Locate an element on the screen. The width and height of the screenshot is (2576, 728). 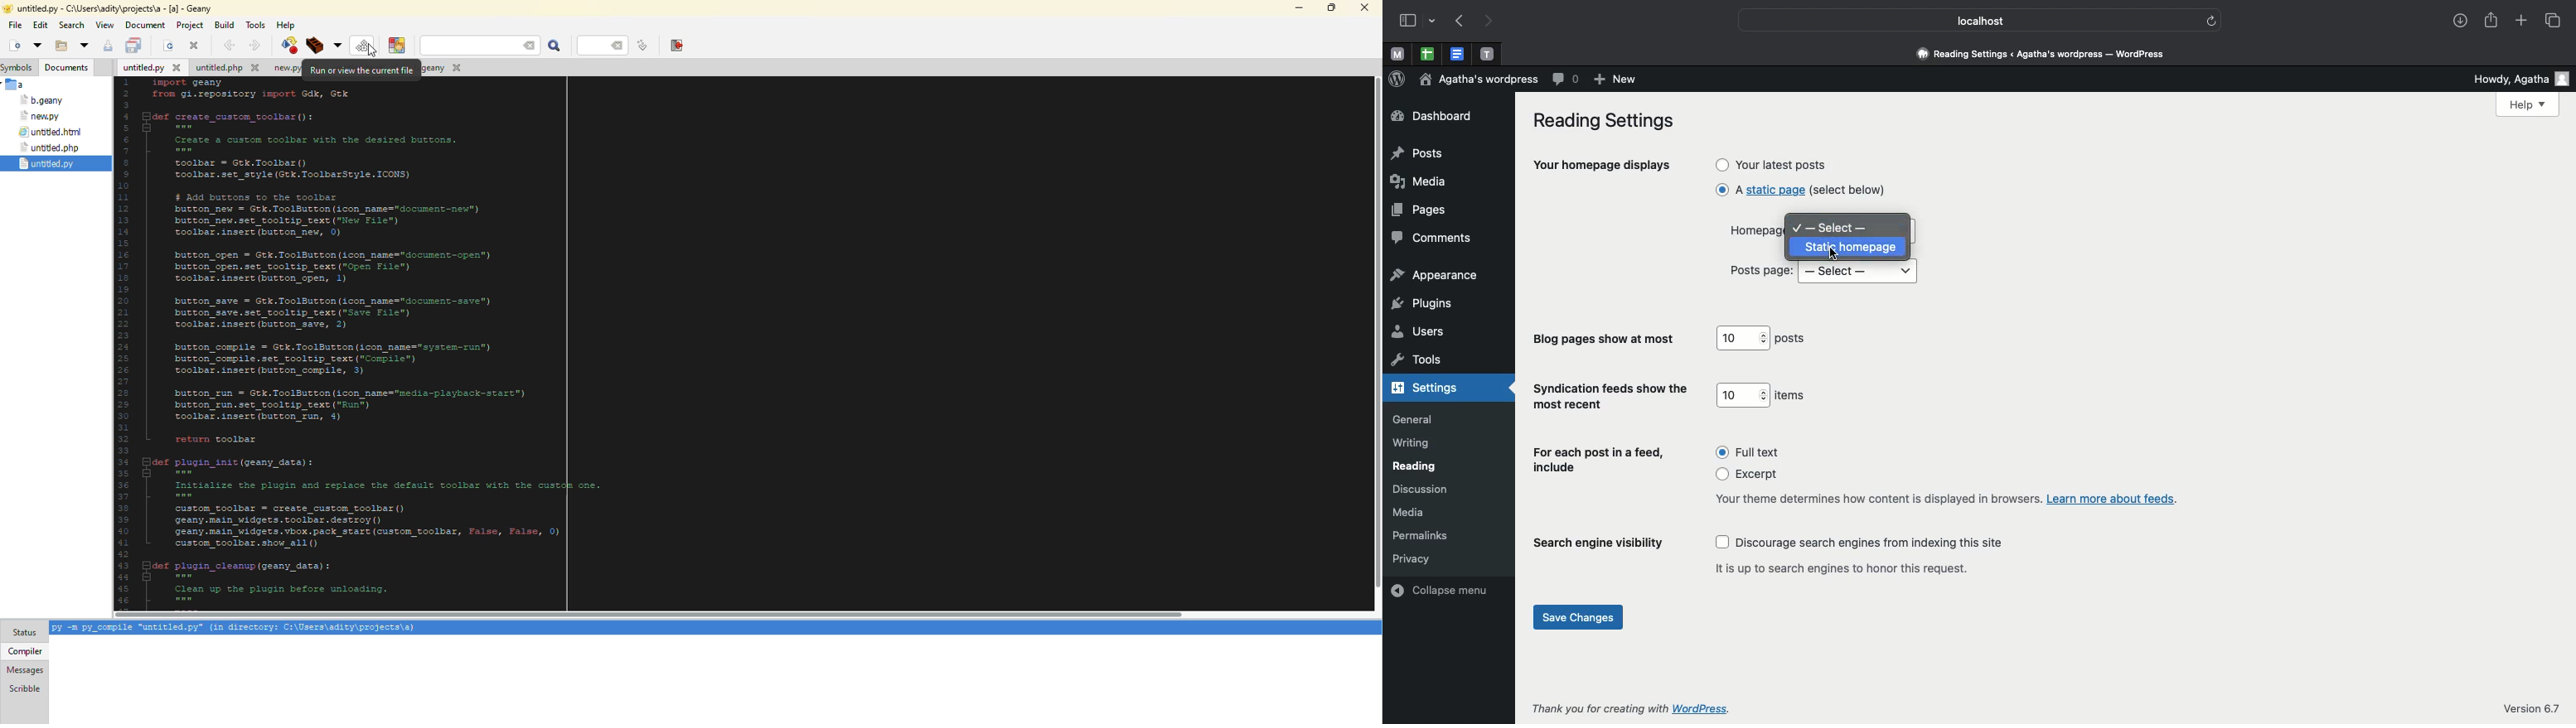
writing is located at coordinates (1412, 444).